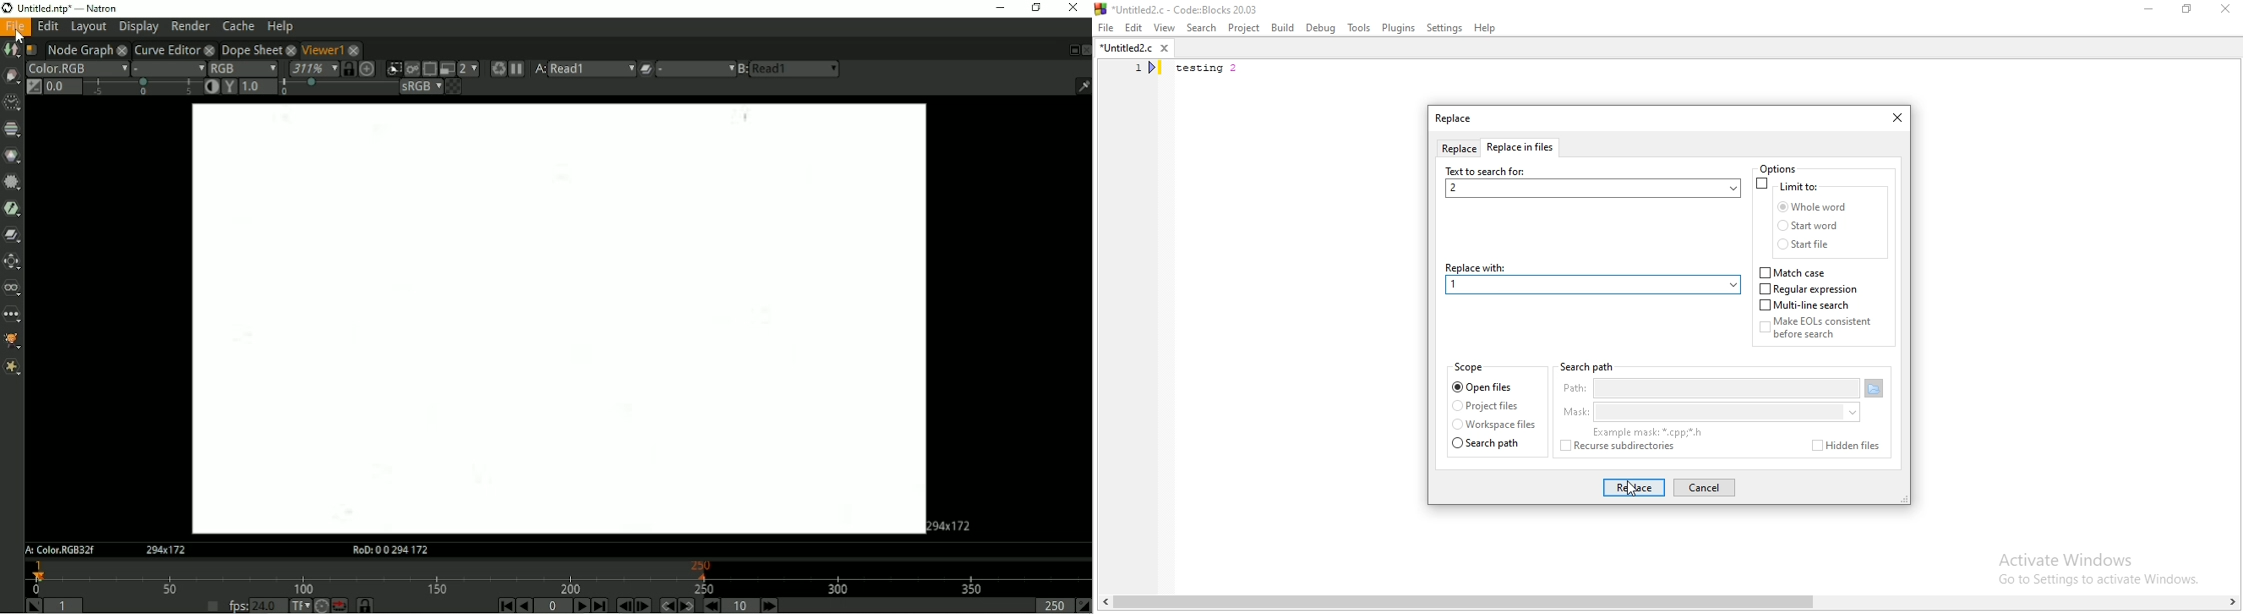 Image resolution: width=2268 pixels, height=616 pixels. What do you see at coordinates (1703, 488) in the screenshot?
I see `cancel` at bounding box center [1703, 488].